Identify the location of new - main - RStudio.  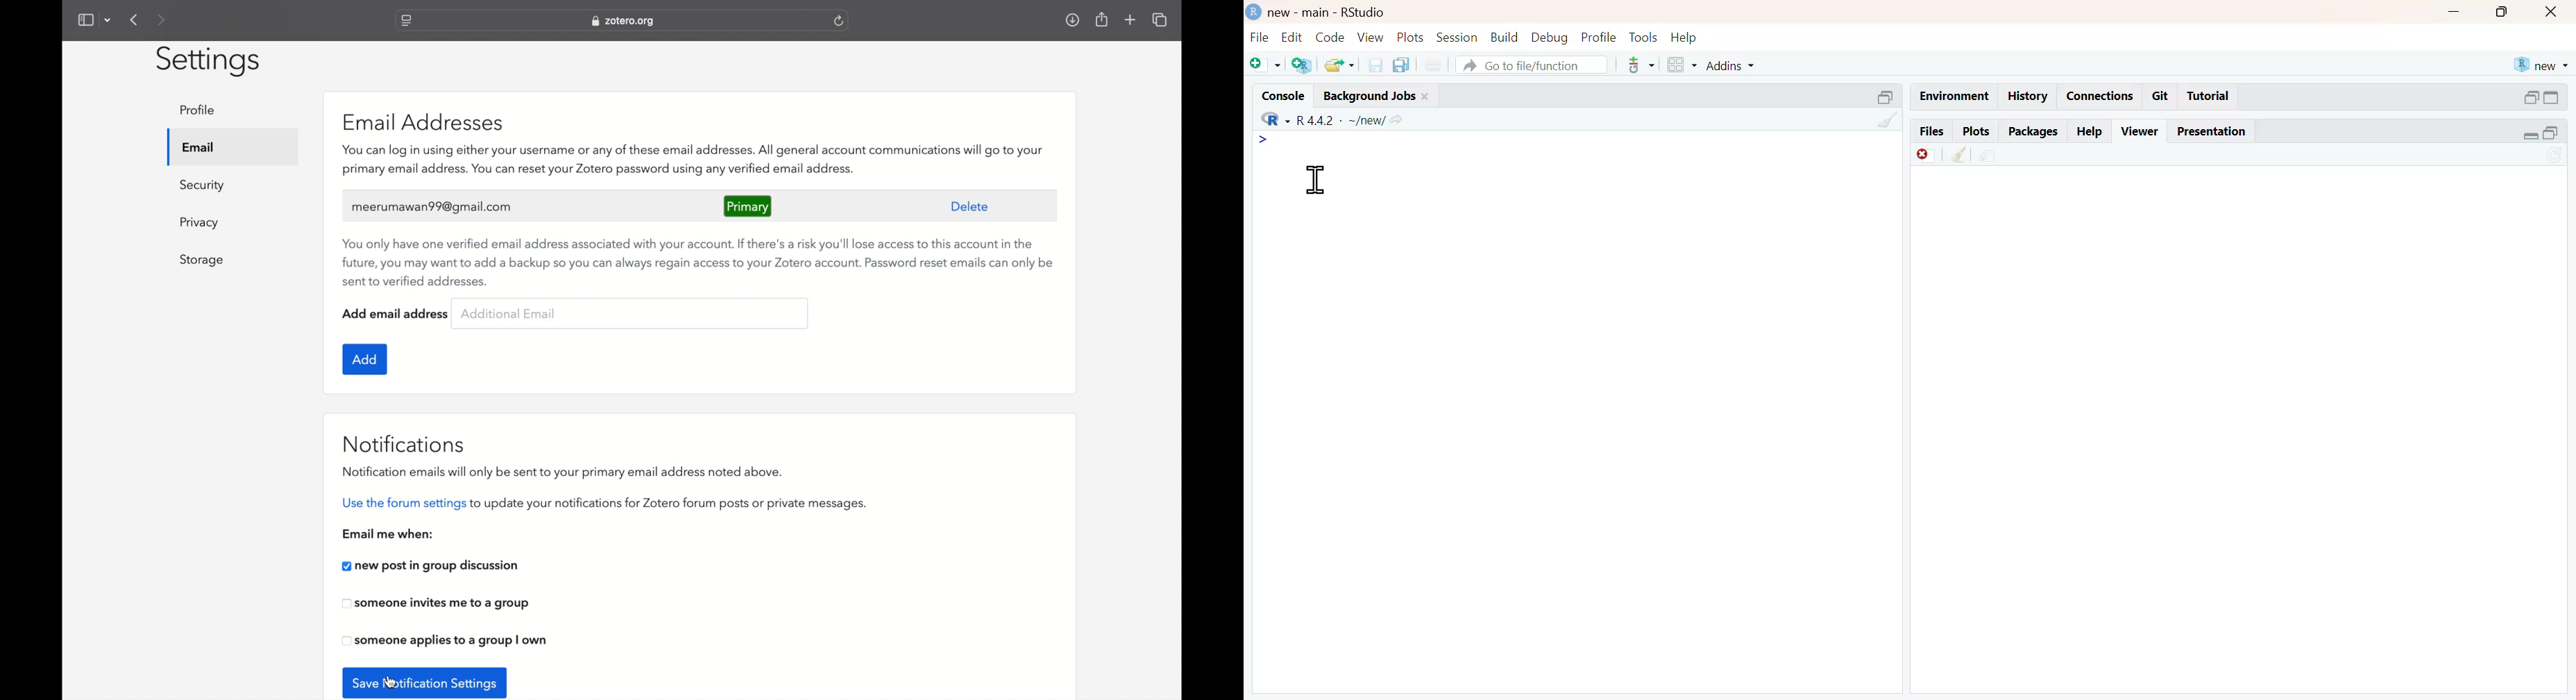
(1317, 12).